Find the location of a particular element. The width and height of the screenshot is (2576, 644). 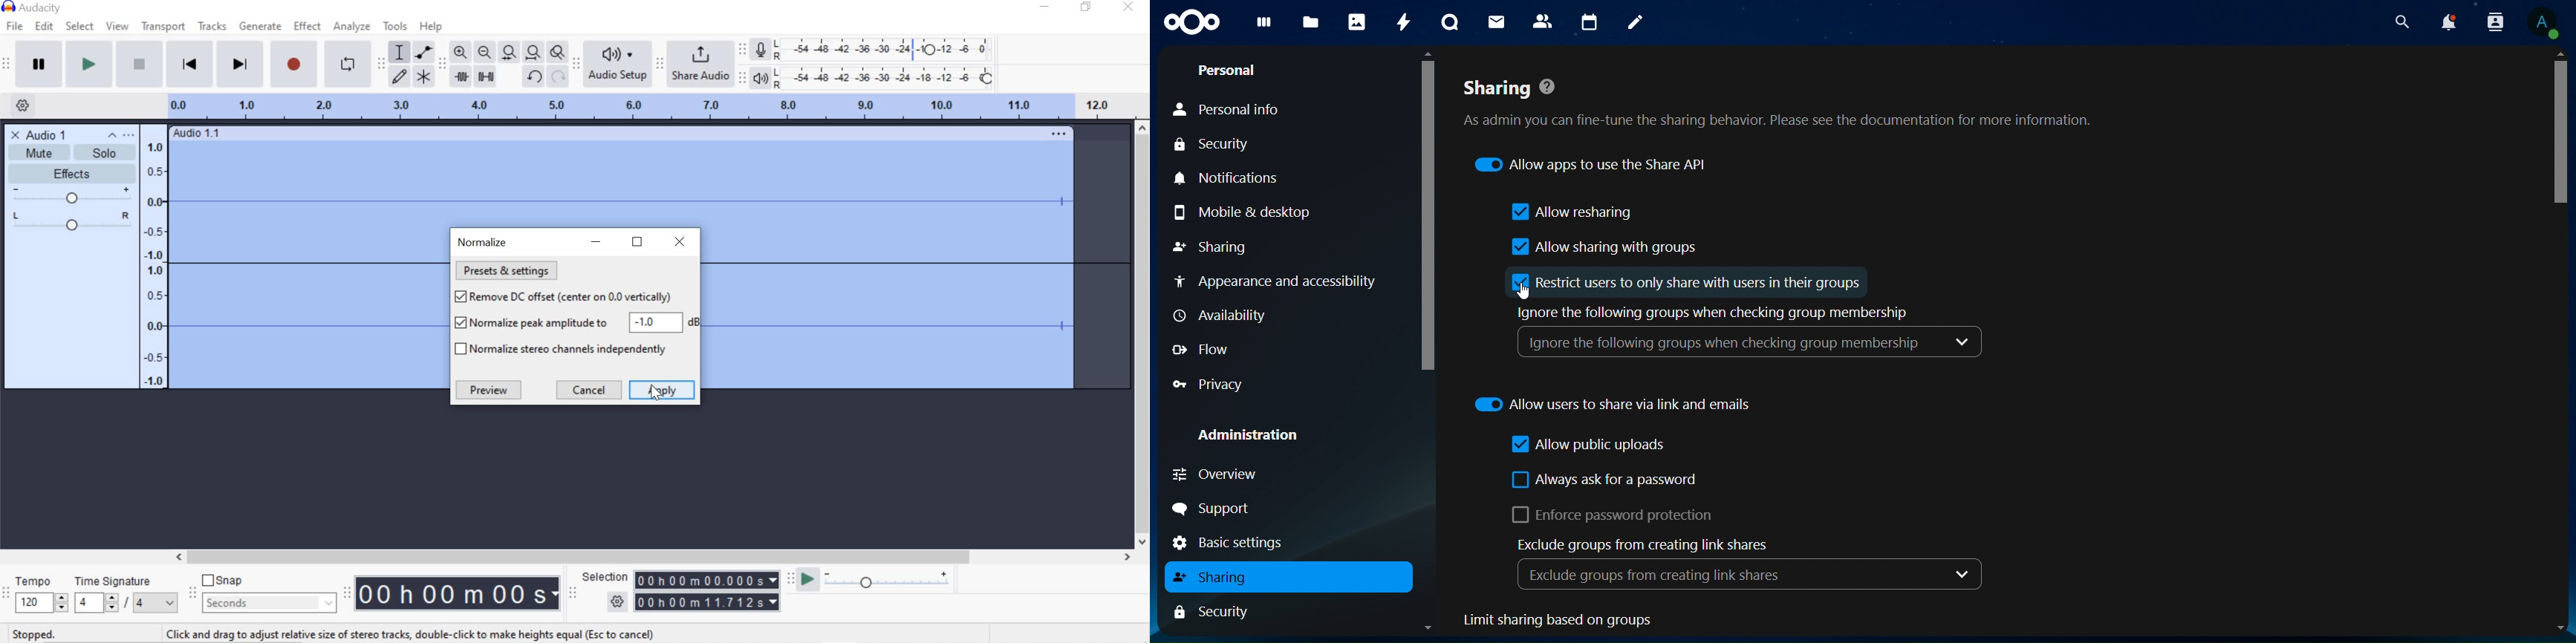

sharing is located at coordinates (1217, 575).